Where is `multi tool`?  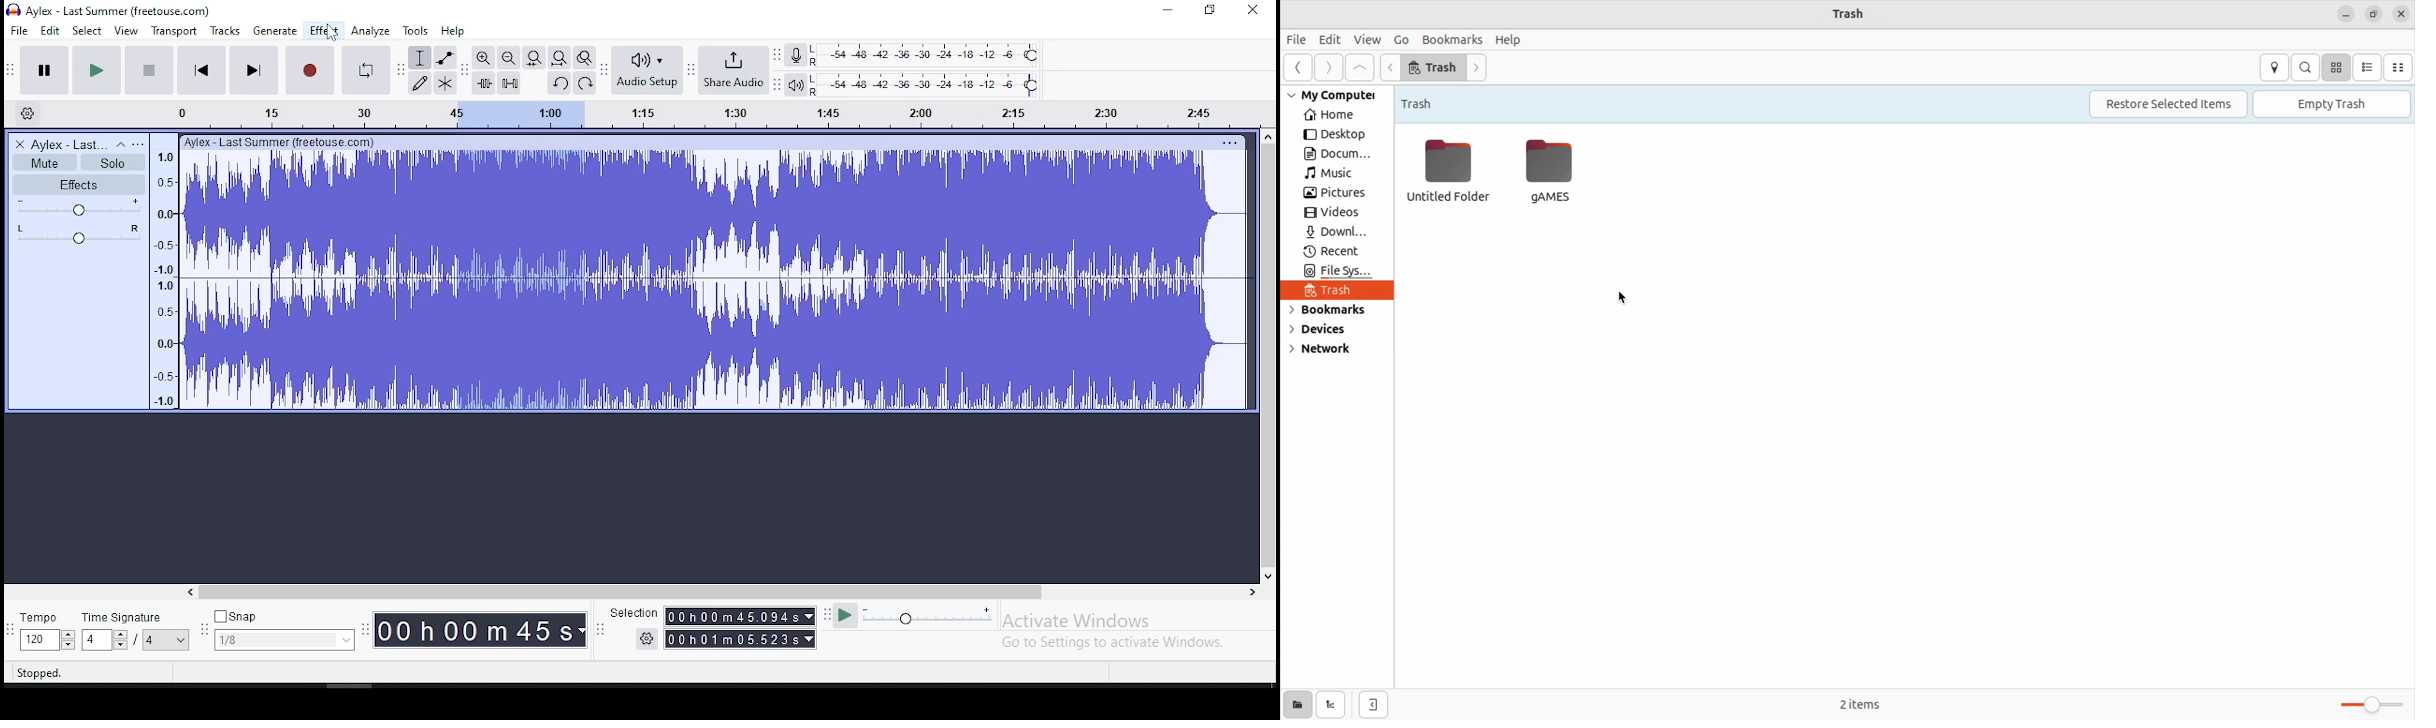
multi tool is located at coordinates (444, 85).